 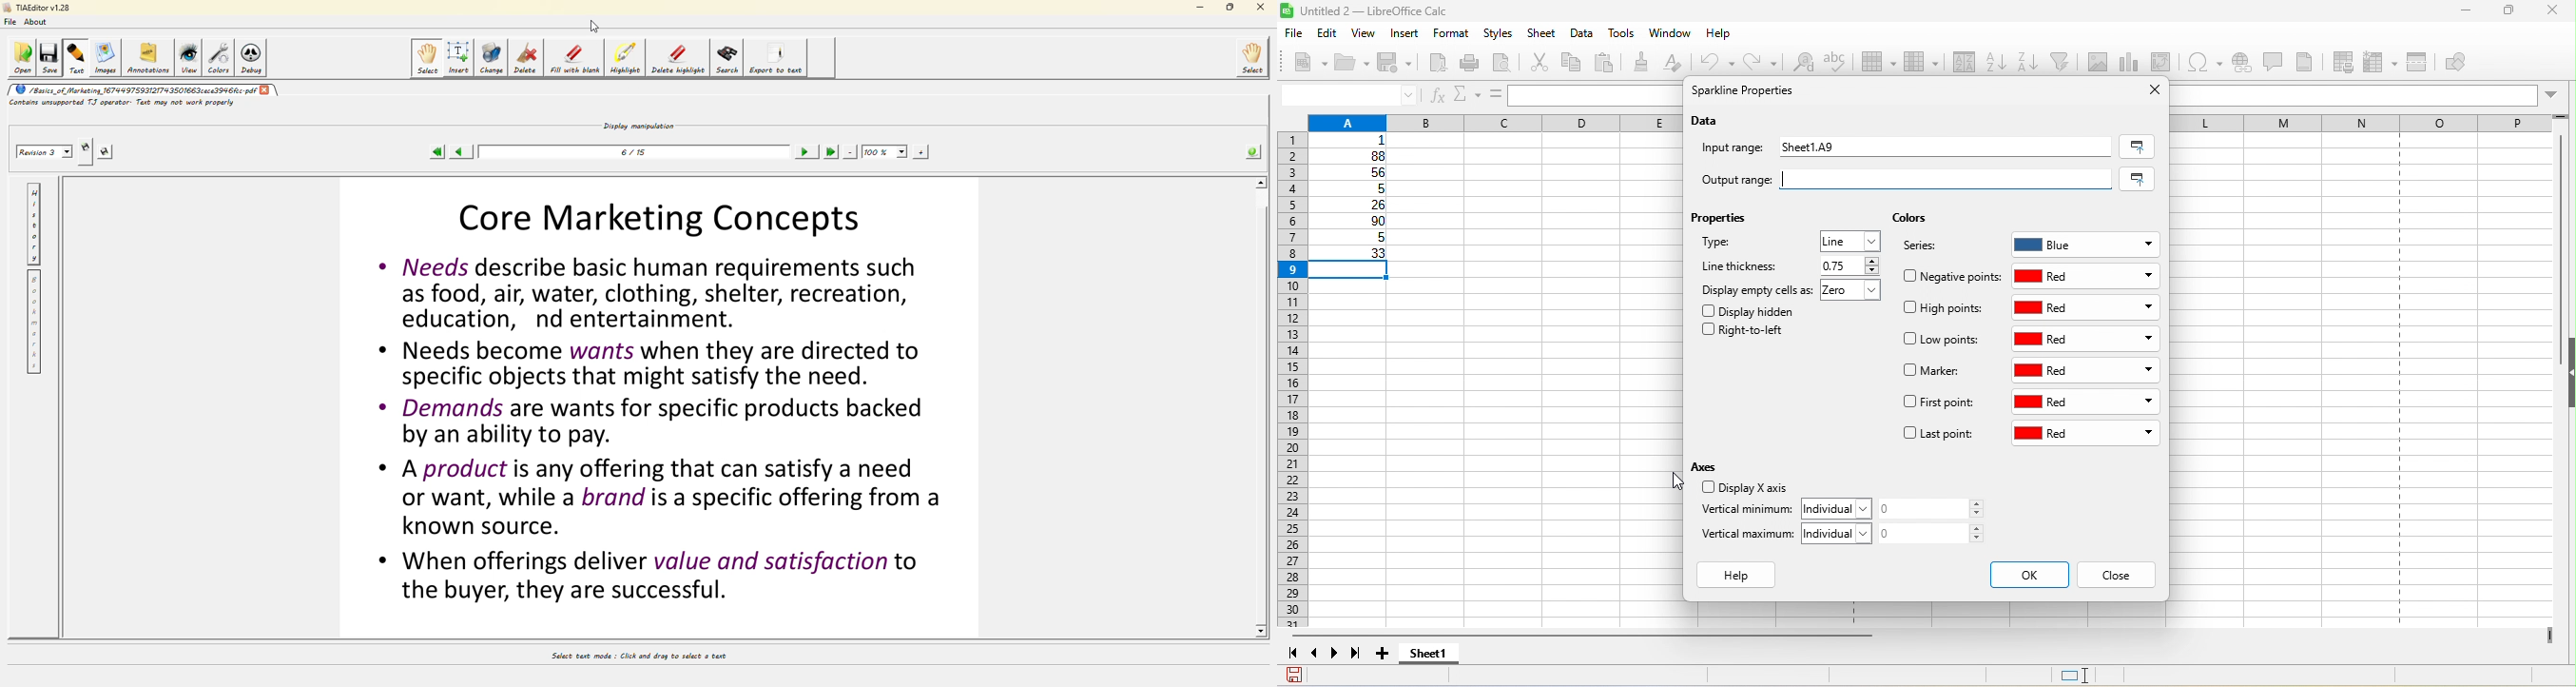 What do you see at coordinates (1746, 511) in the screenshot?
I see `vertical minimum` at bounding box center [1746, 511].